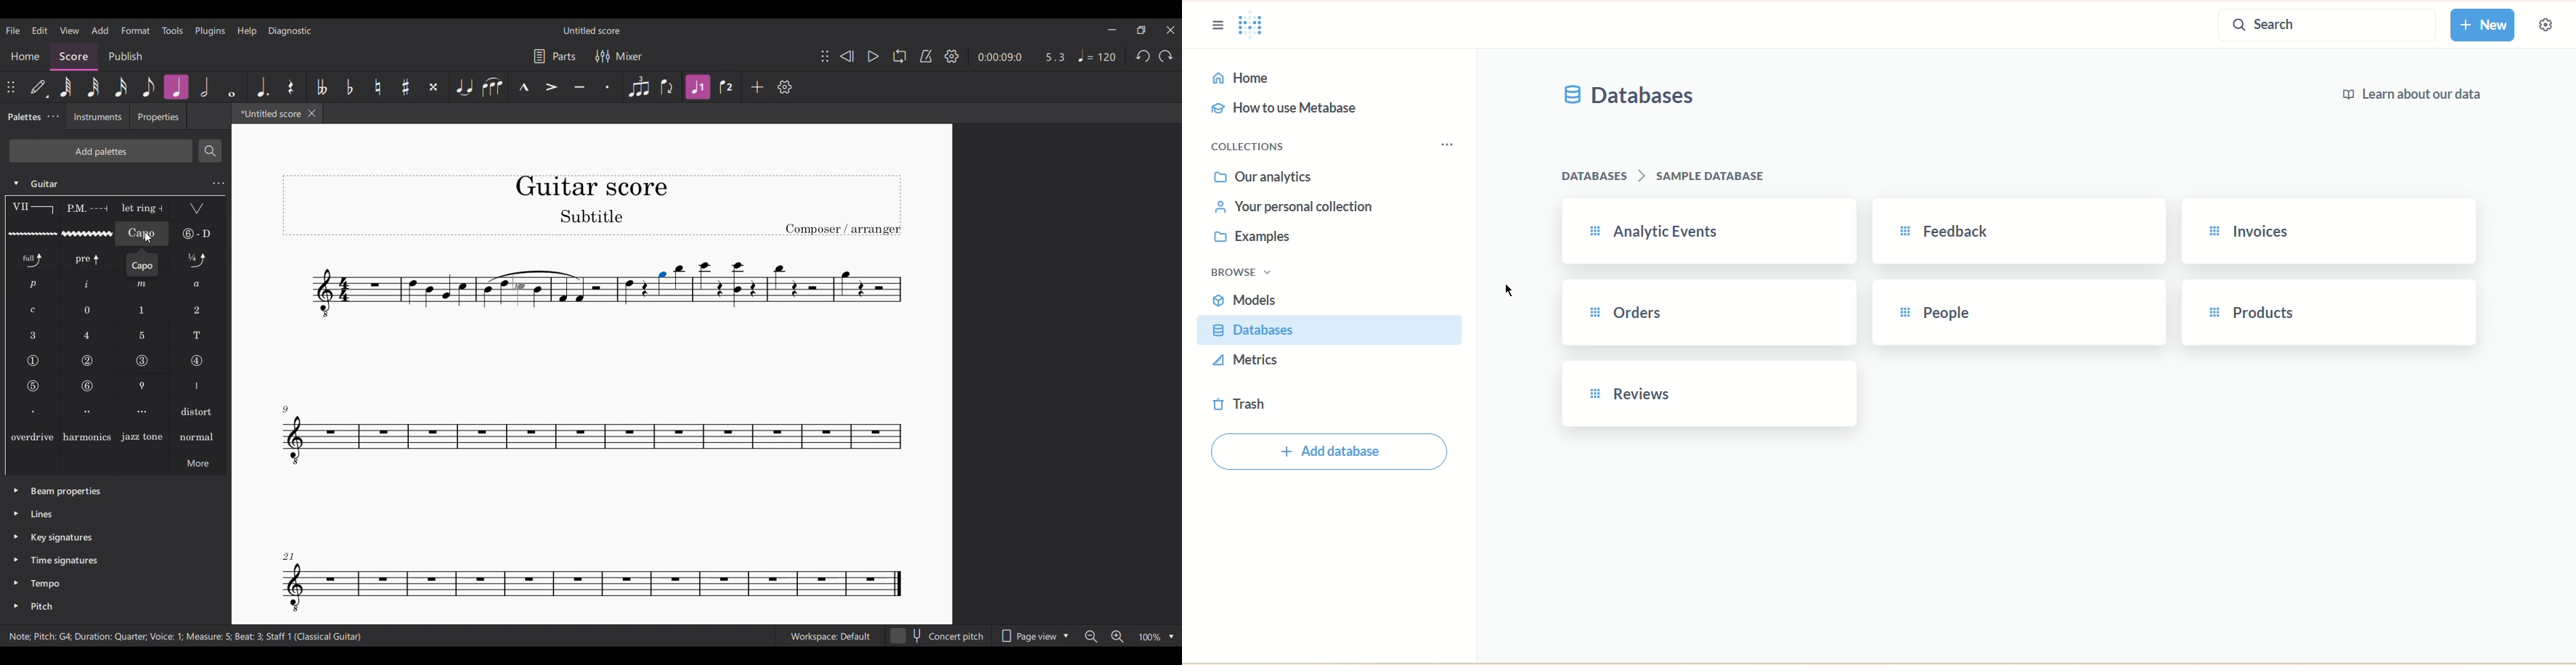 The image size is (2576, 672). I want to click on Format menu, so click(135, 30).